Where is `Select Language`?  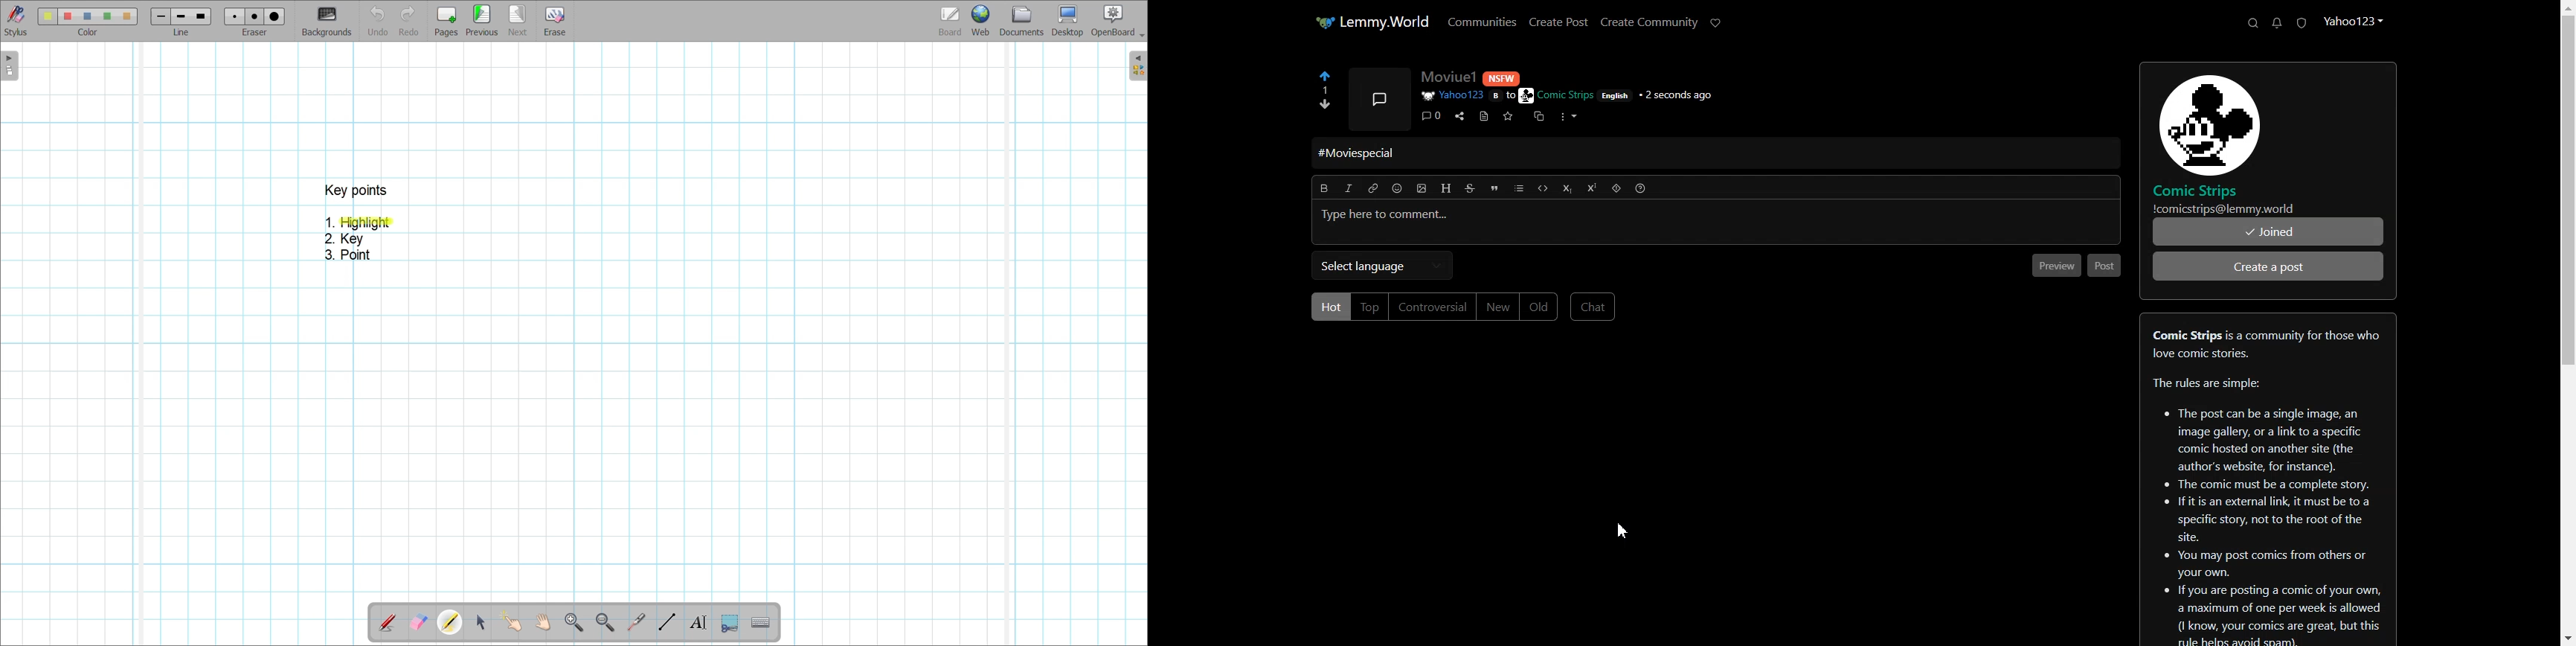
Select Language is located at coordinates (1382, 266).